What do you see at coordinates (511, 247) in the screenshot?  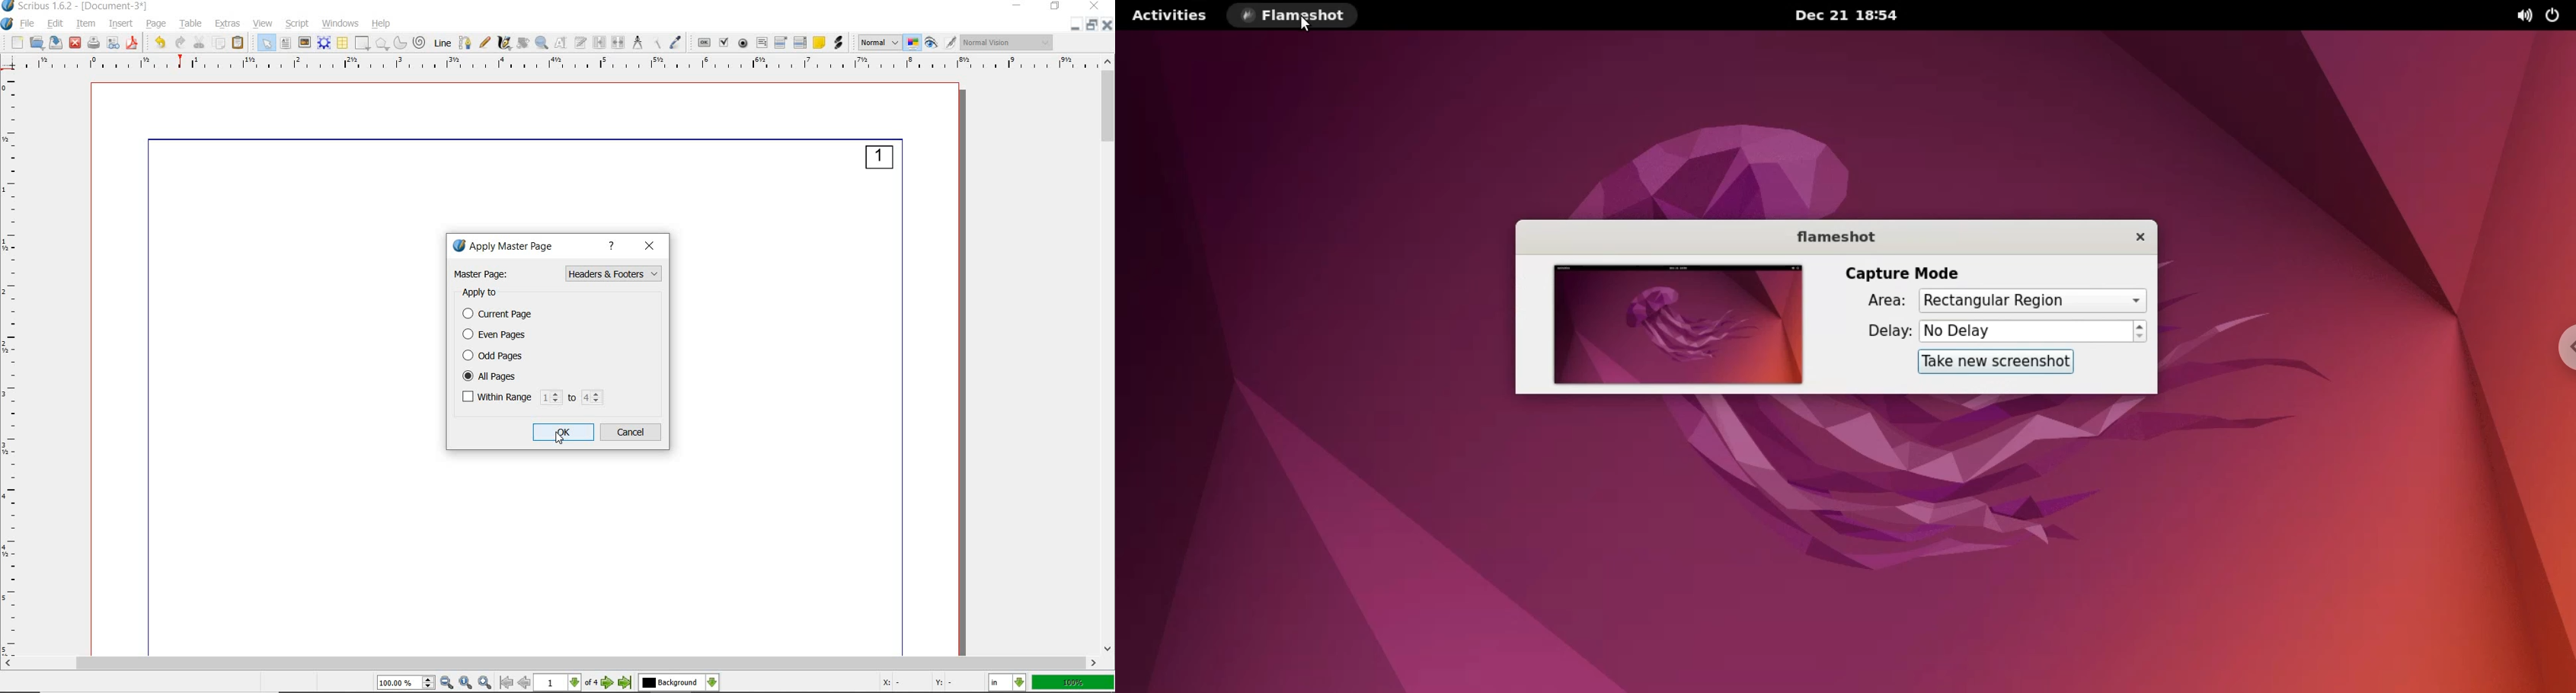 I see `apply master page` at bounding box center [511, 247].